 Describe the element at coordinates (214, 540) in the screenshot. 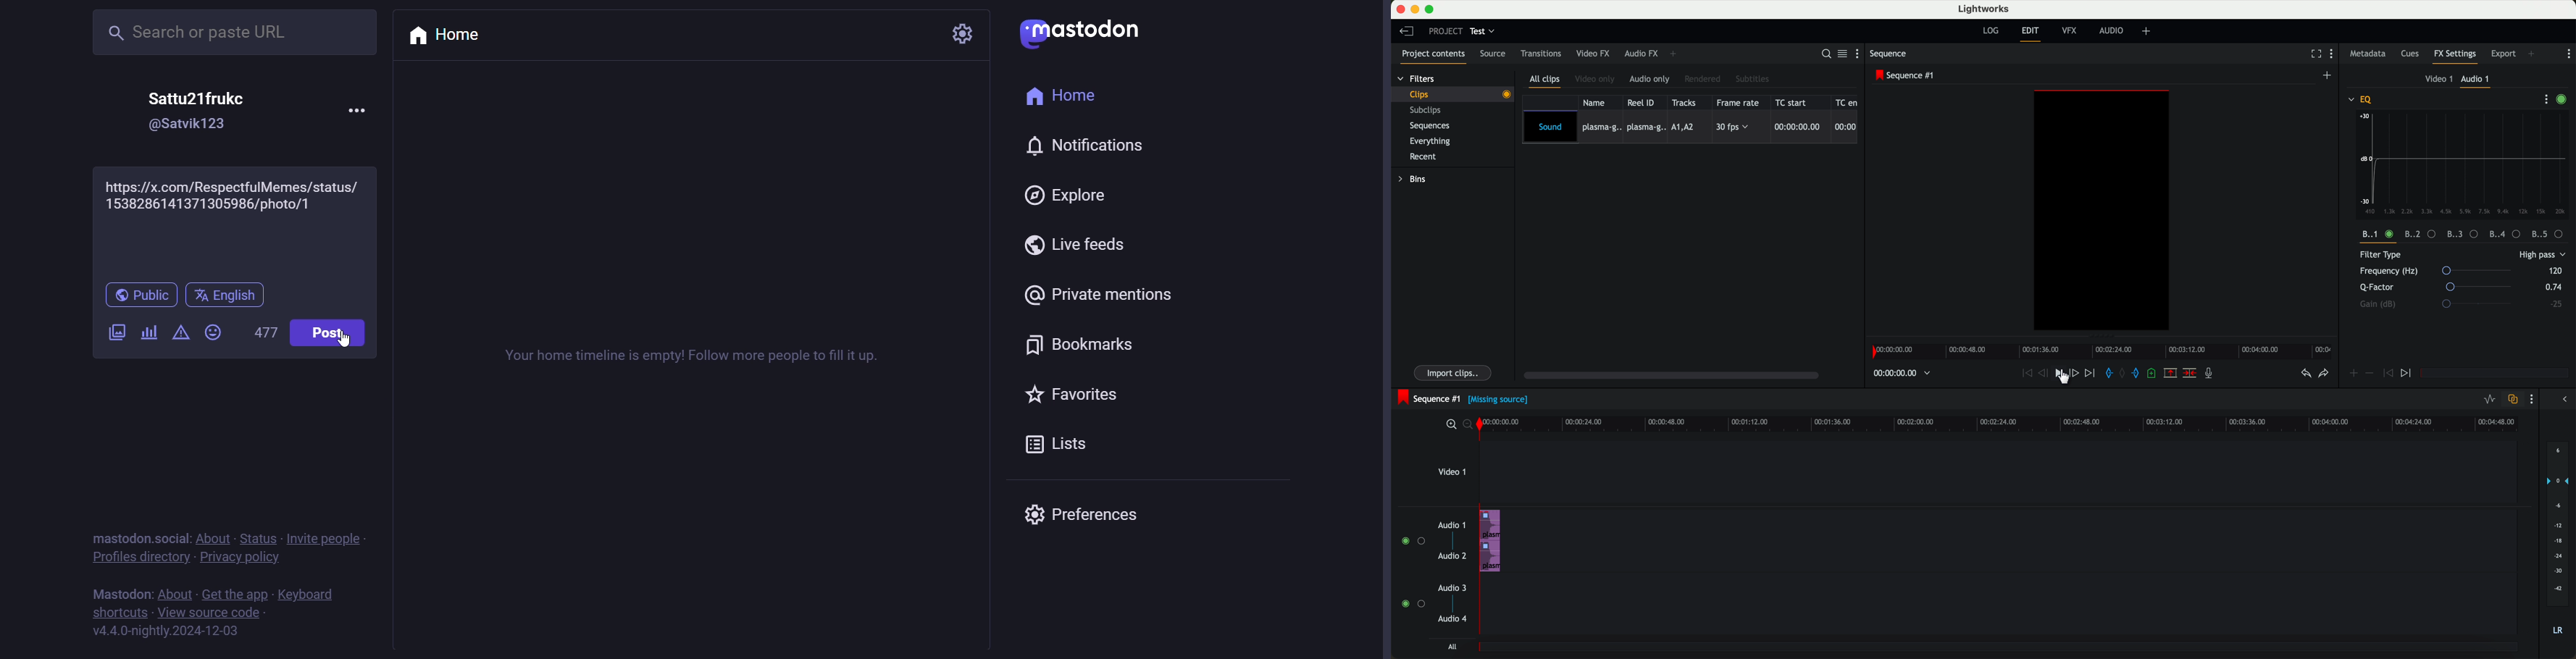

I see `about` at that location.